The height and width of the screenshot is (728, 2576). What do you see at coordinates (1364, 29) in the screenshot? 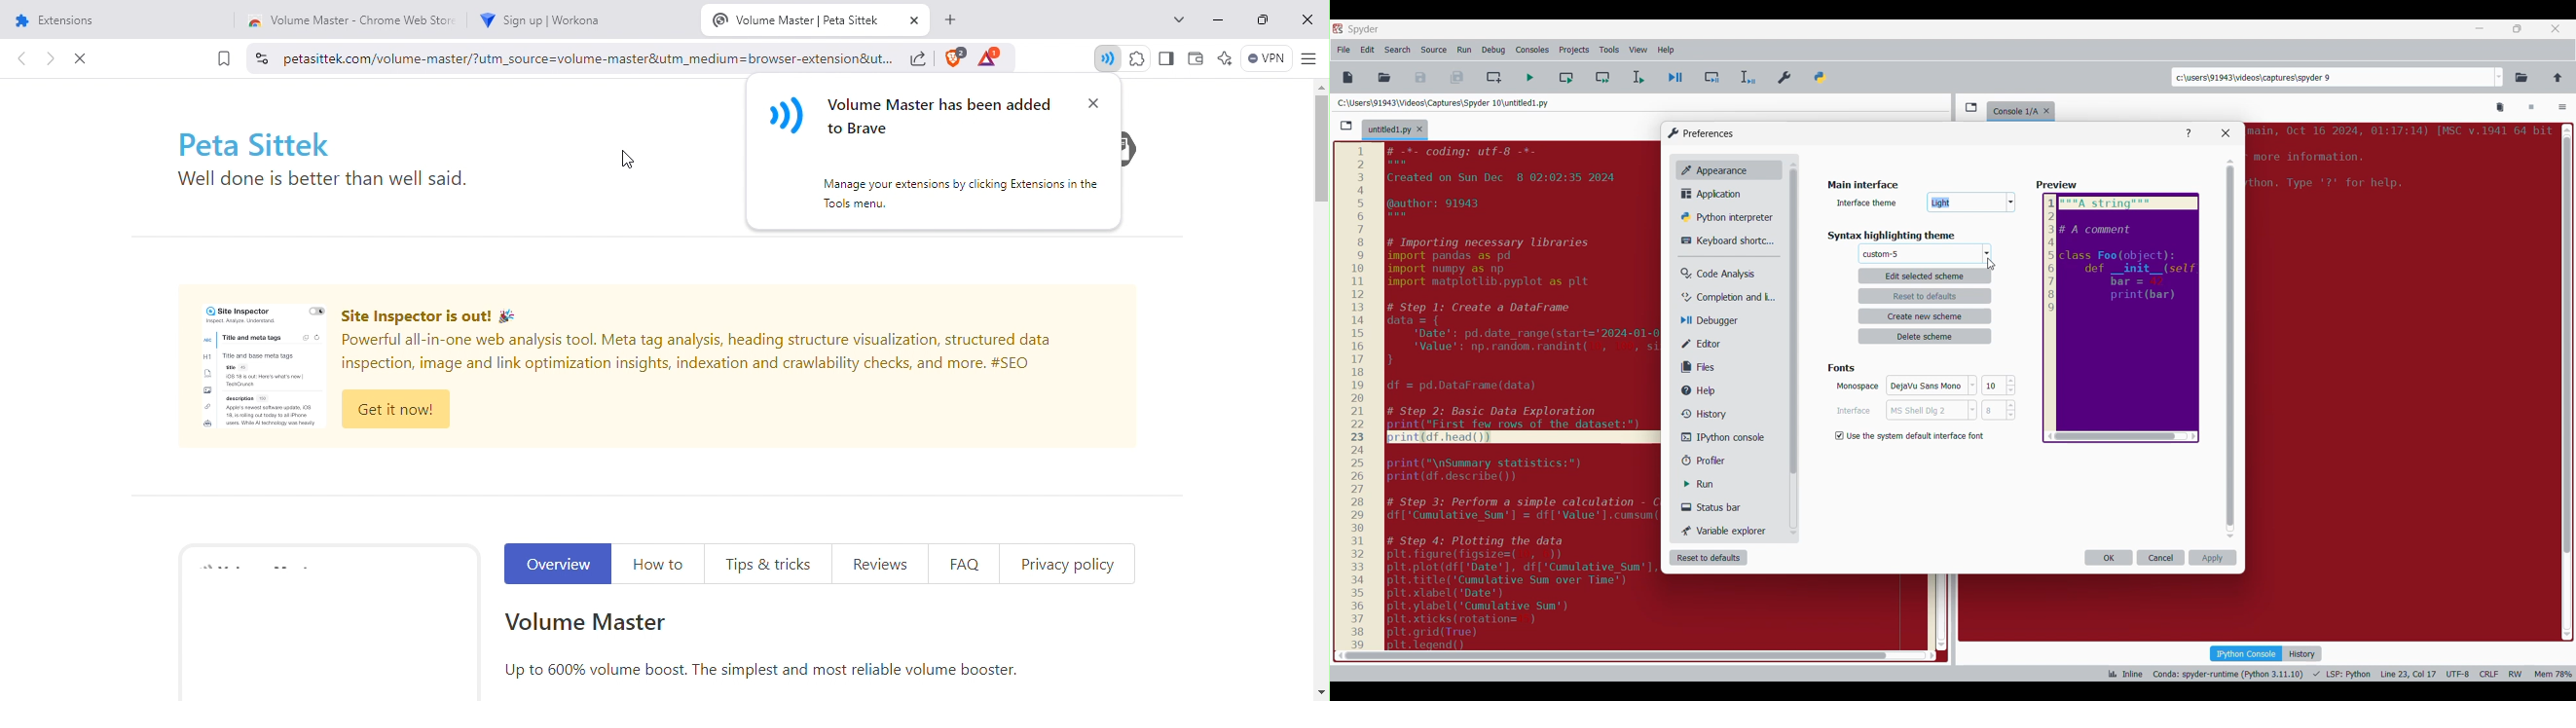
I see `Software name` at bounding box center [1364, 29].